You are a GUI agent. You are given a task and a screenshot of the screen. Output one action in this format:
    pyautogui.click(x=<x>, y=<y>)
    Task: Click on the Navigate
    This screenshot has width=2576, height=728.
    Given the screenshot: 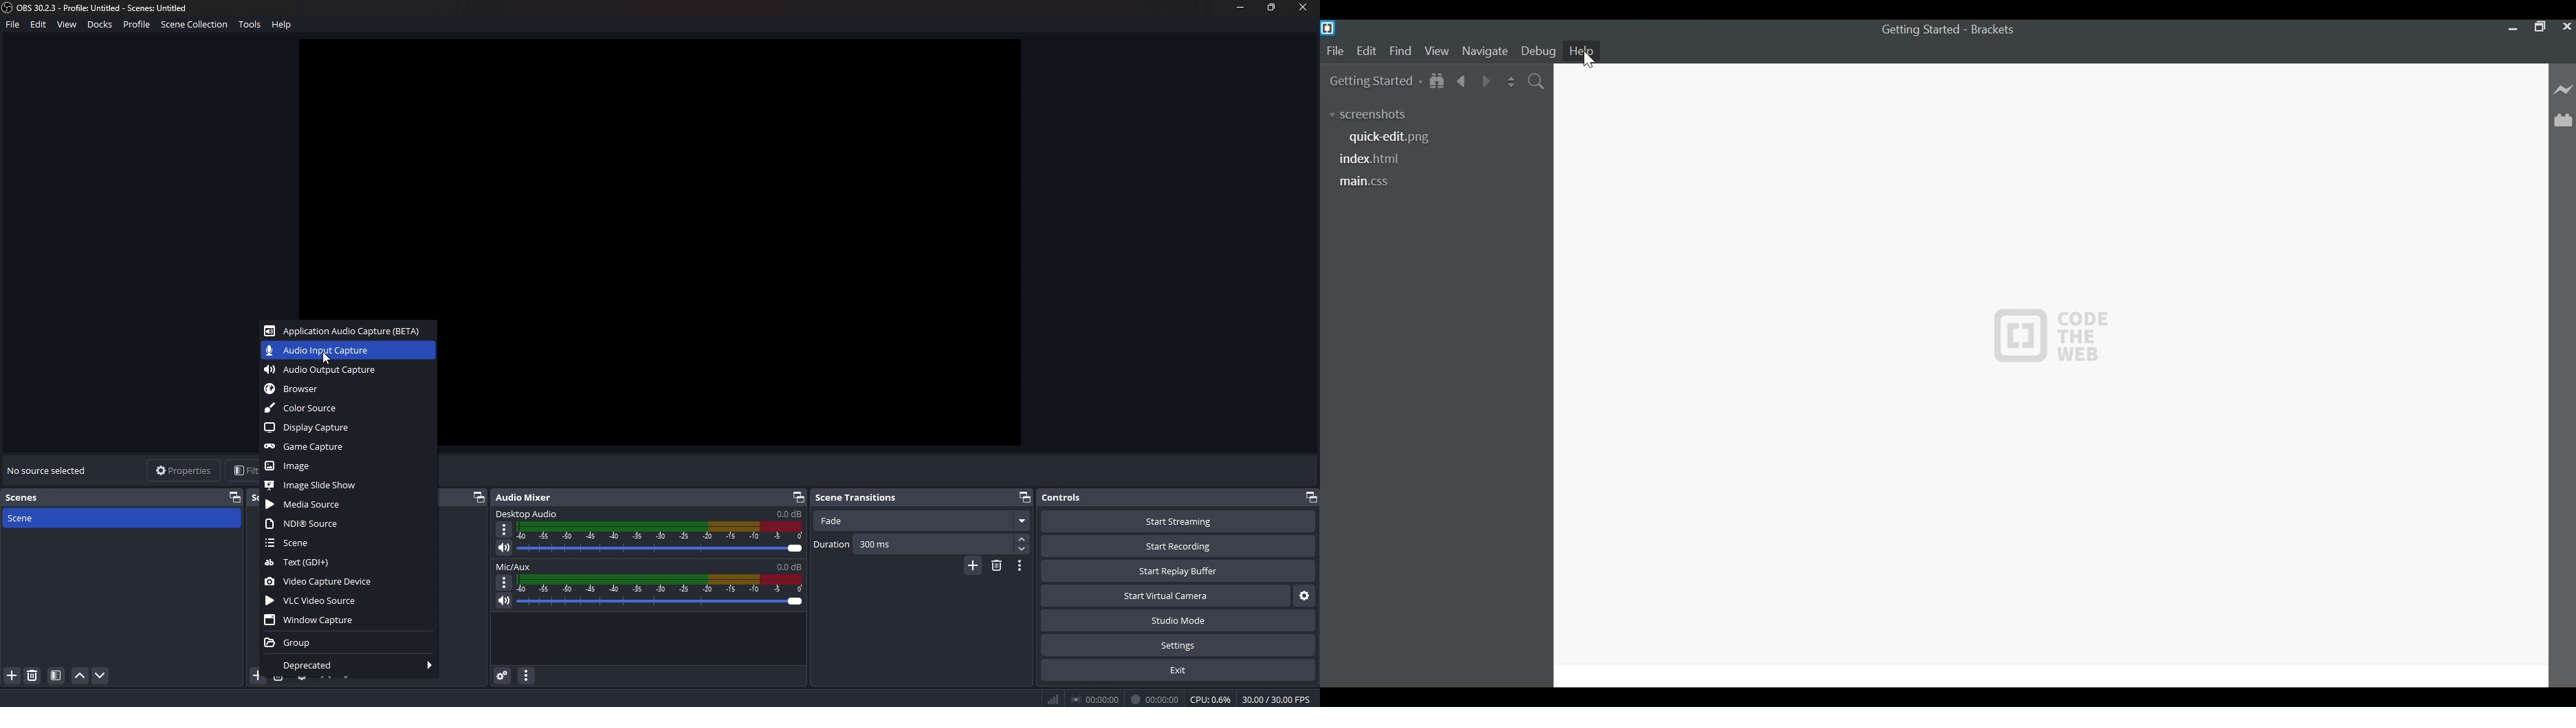 What is the action you would take?
    pyautogui.click(x=1484, y=51)
    